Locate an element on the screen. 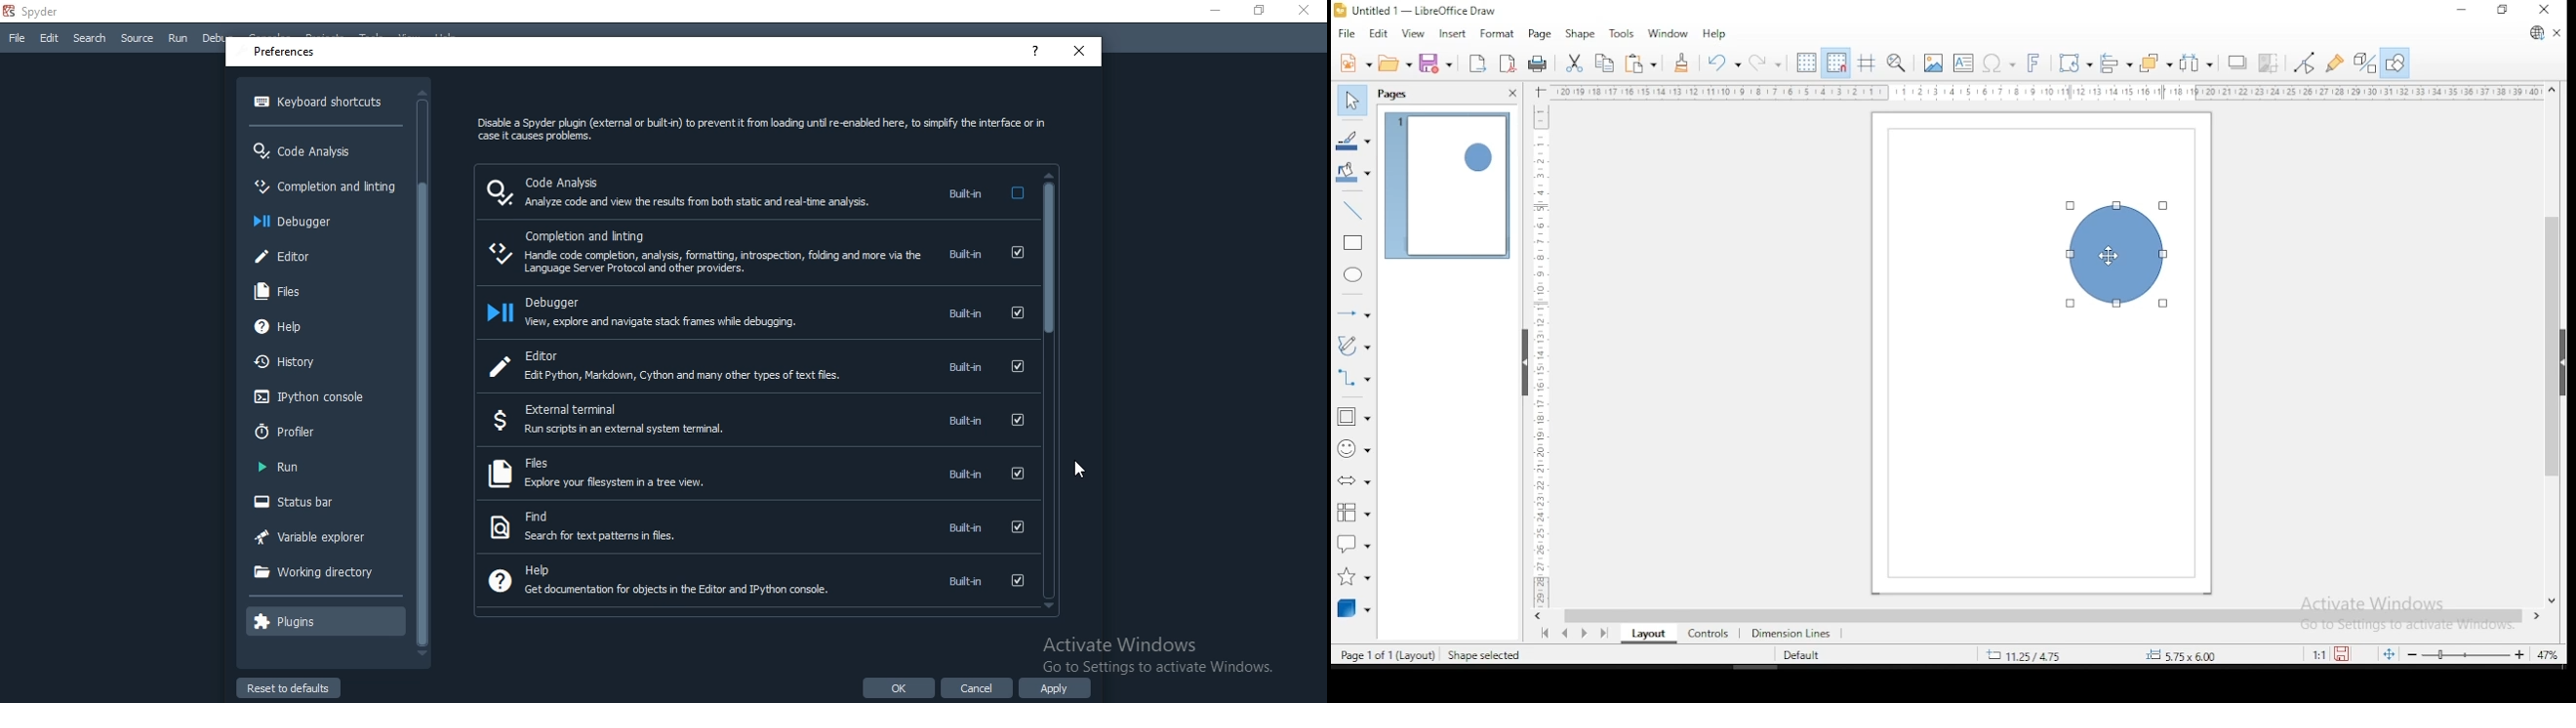 Image resolution: width=2576 pixels, height=728 pixels. page 1 is located at coordinates (1448, 186).